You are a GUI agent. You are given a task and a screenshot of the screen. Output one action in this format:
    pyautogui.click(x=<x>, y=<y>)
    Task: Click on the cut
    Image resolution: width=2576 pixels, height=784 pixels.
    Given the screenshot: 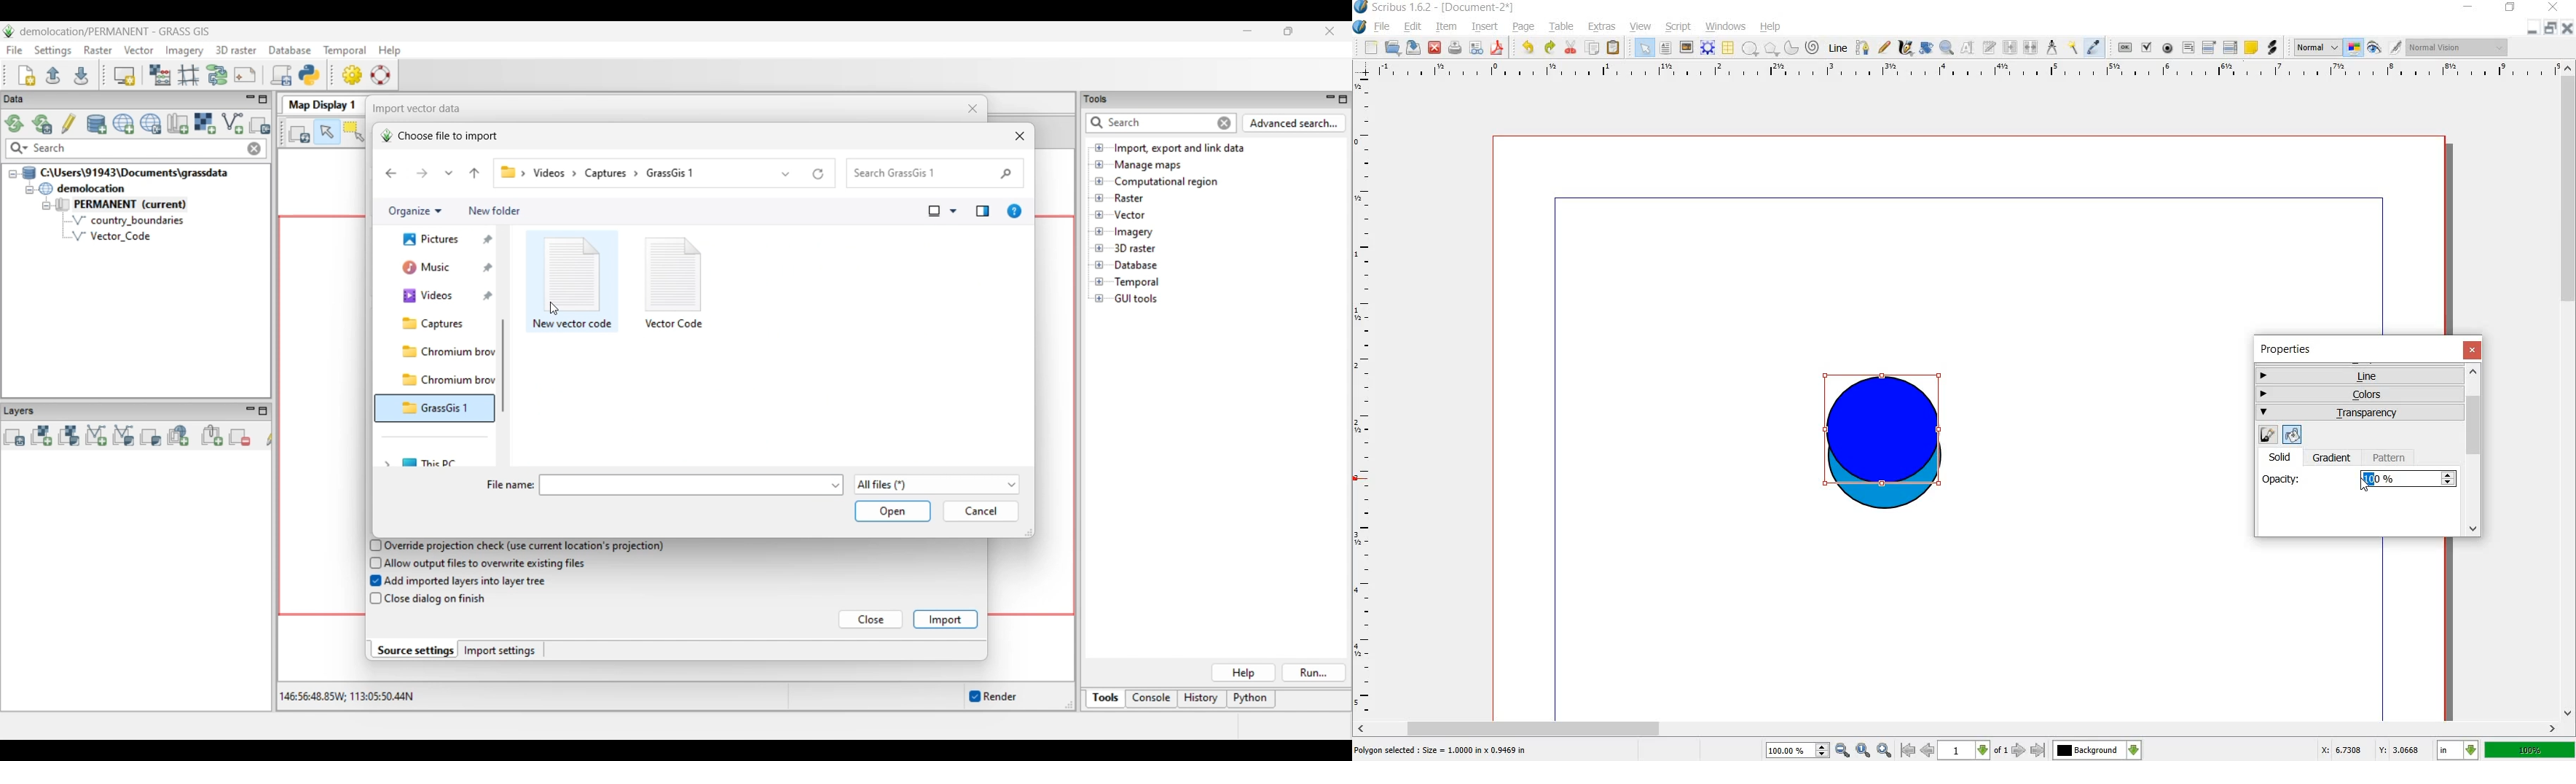 What is the action you would take?
    pyautogui.click(x=1572, y=48)
    